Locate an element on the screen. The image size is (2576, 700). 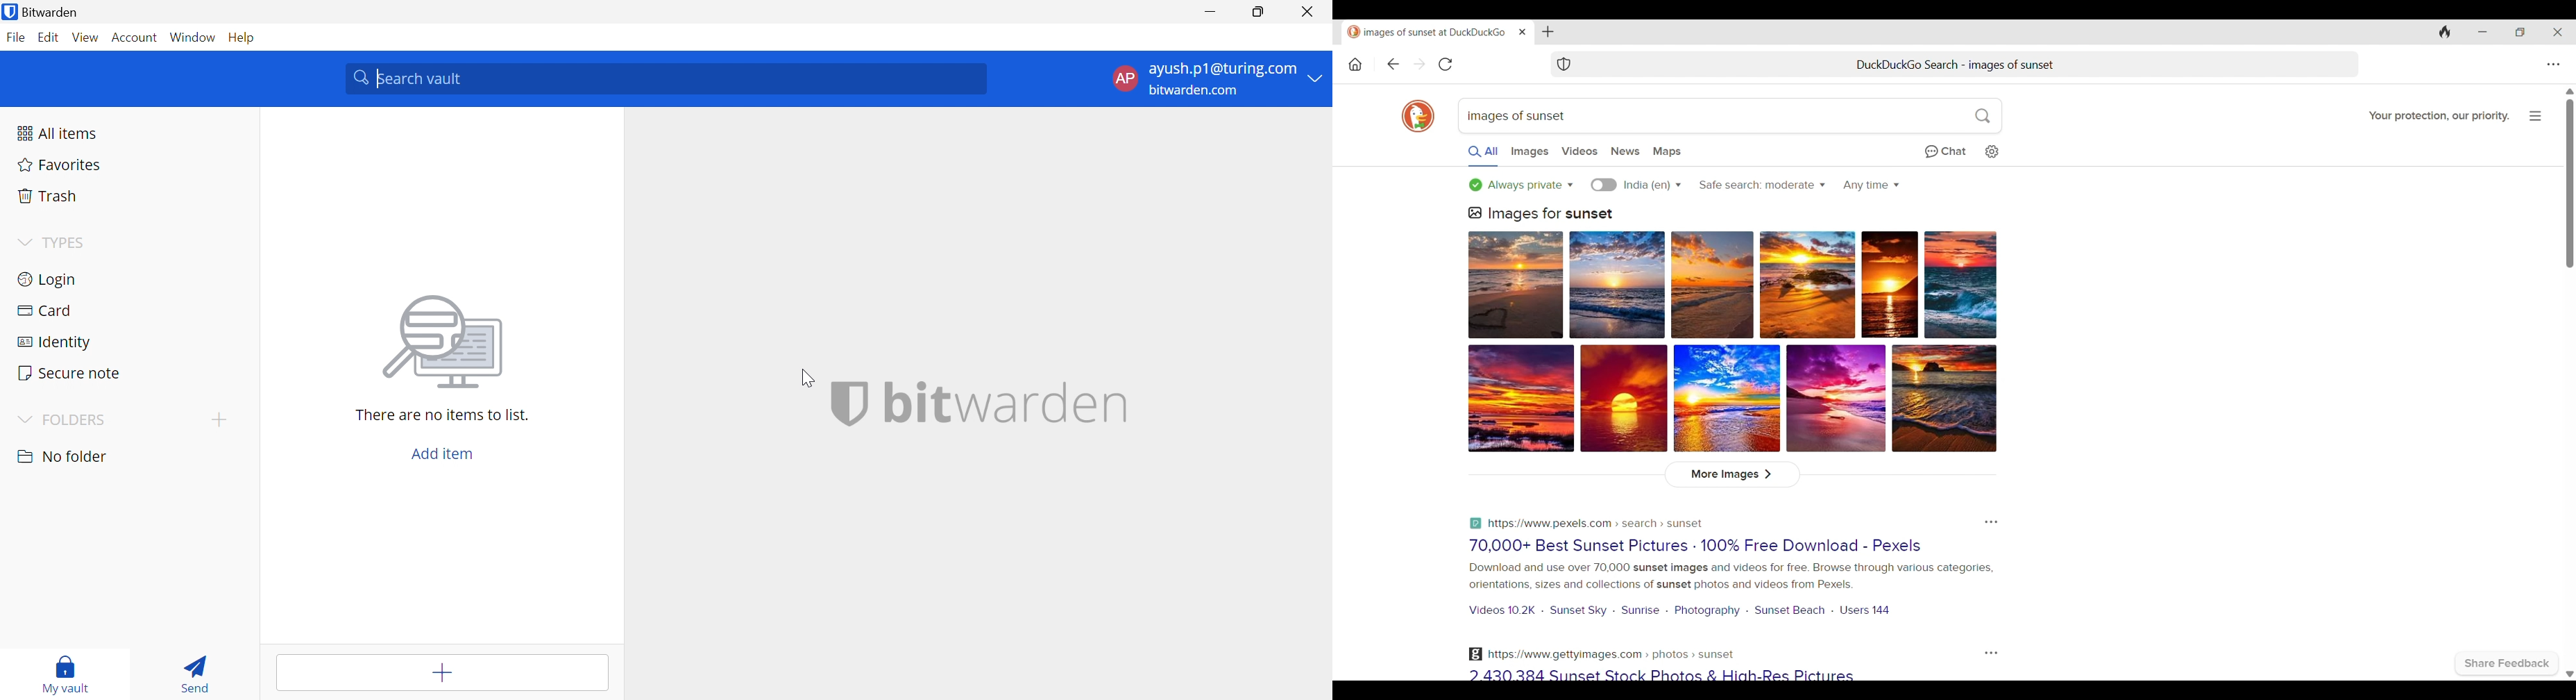
Identity is located at coordinates (55, 341).